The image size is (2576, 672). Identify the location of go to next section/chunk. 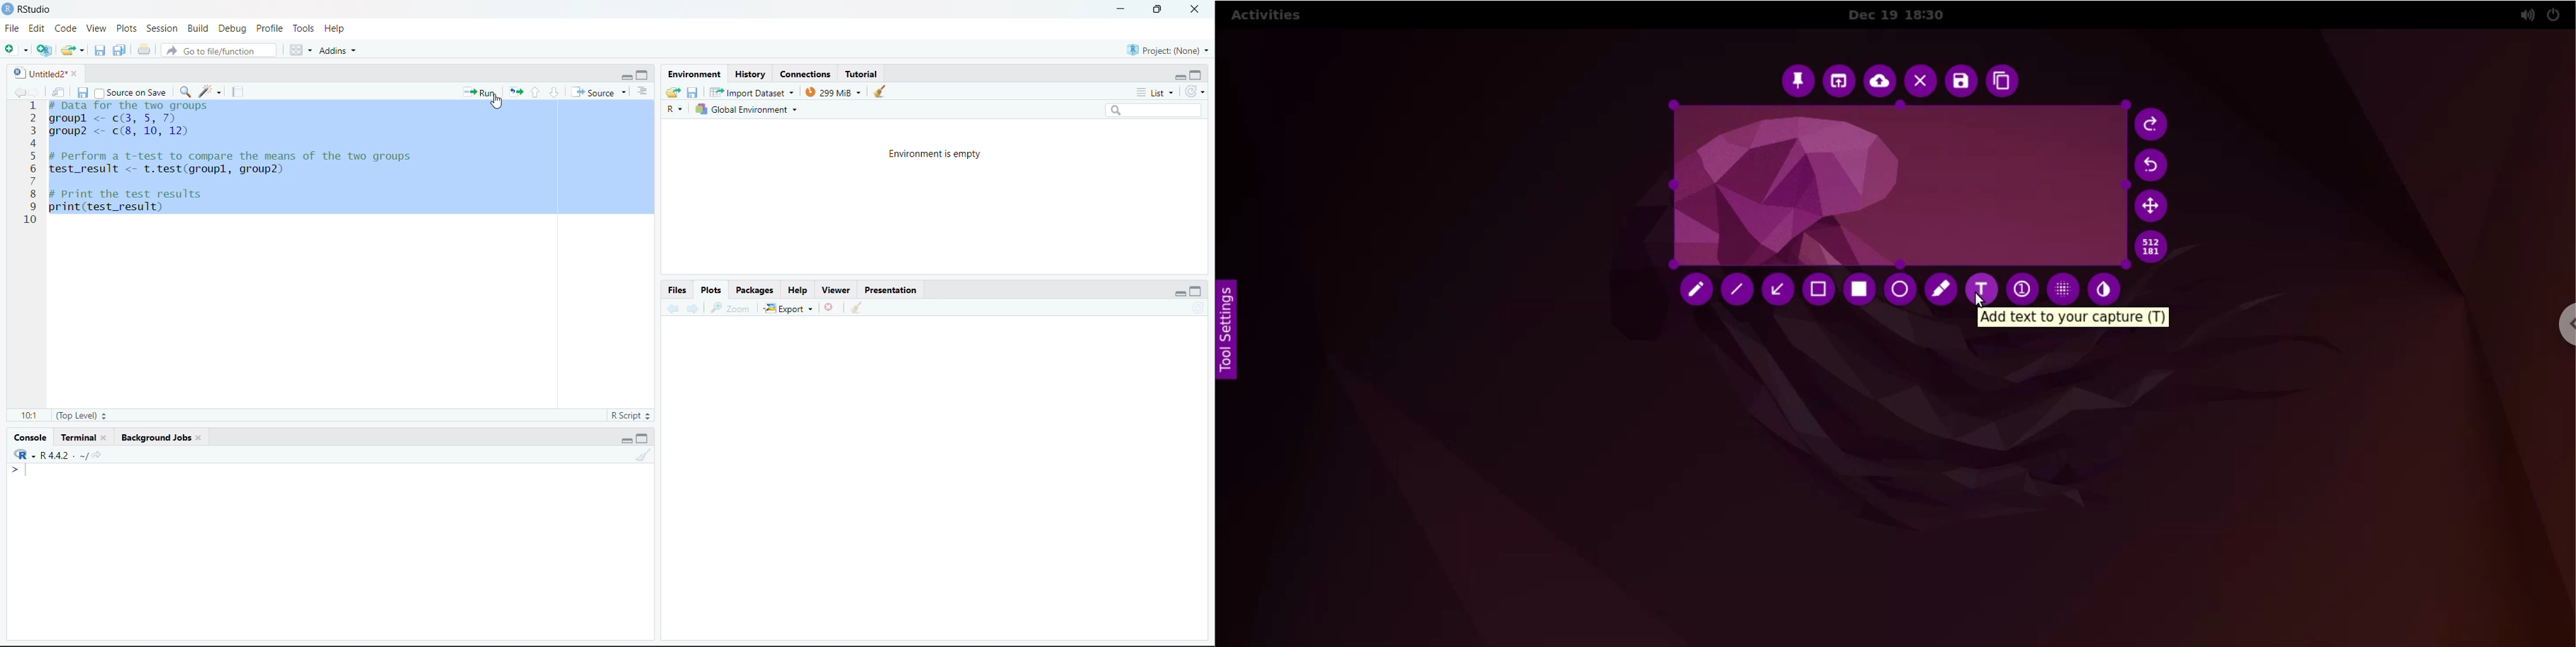
(555, 93).